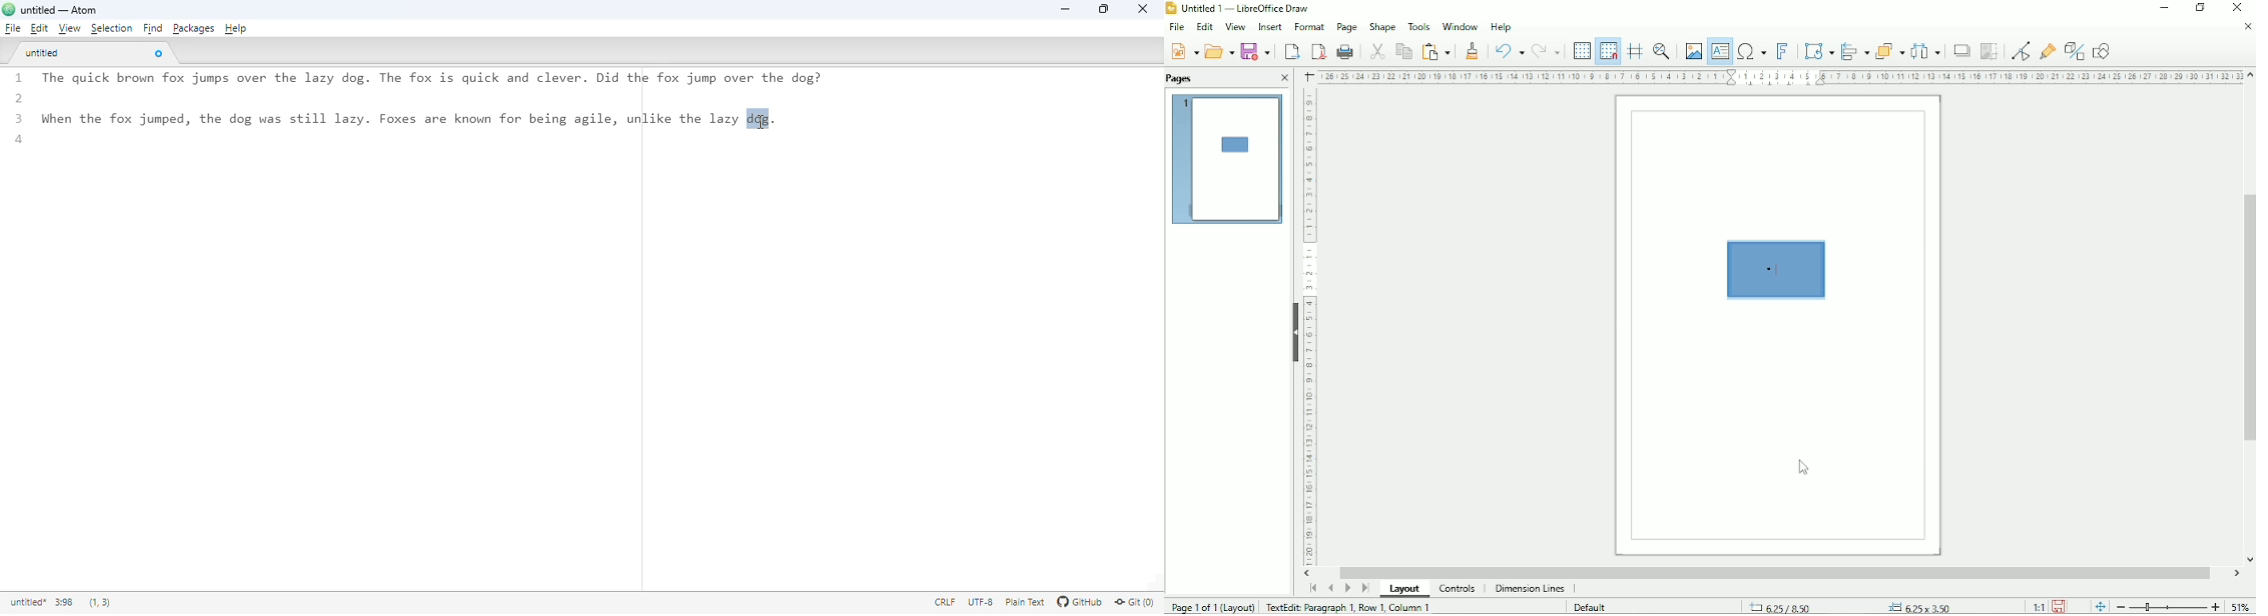 The width and height of the screenshot is (2268, 616). Describe the element at coordinates (1776, 571) in the screenshot. I see `Horizontal scrollbar` at that location.